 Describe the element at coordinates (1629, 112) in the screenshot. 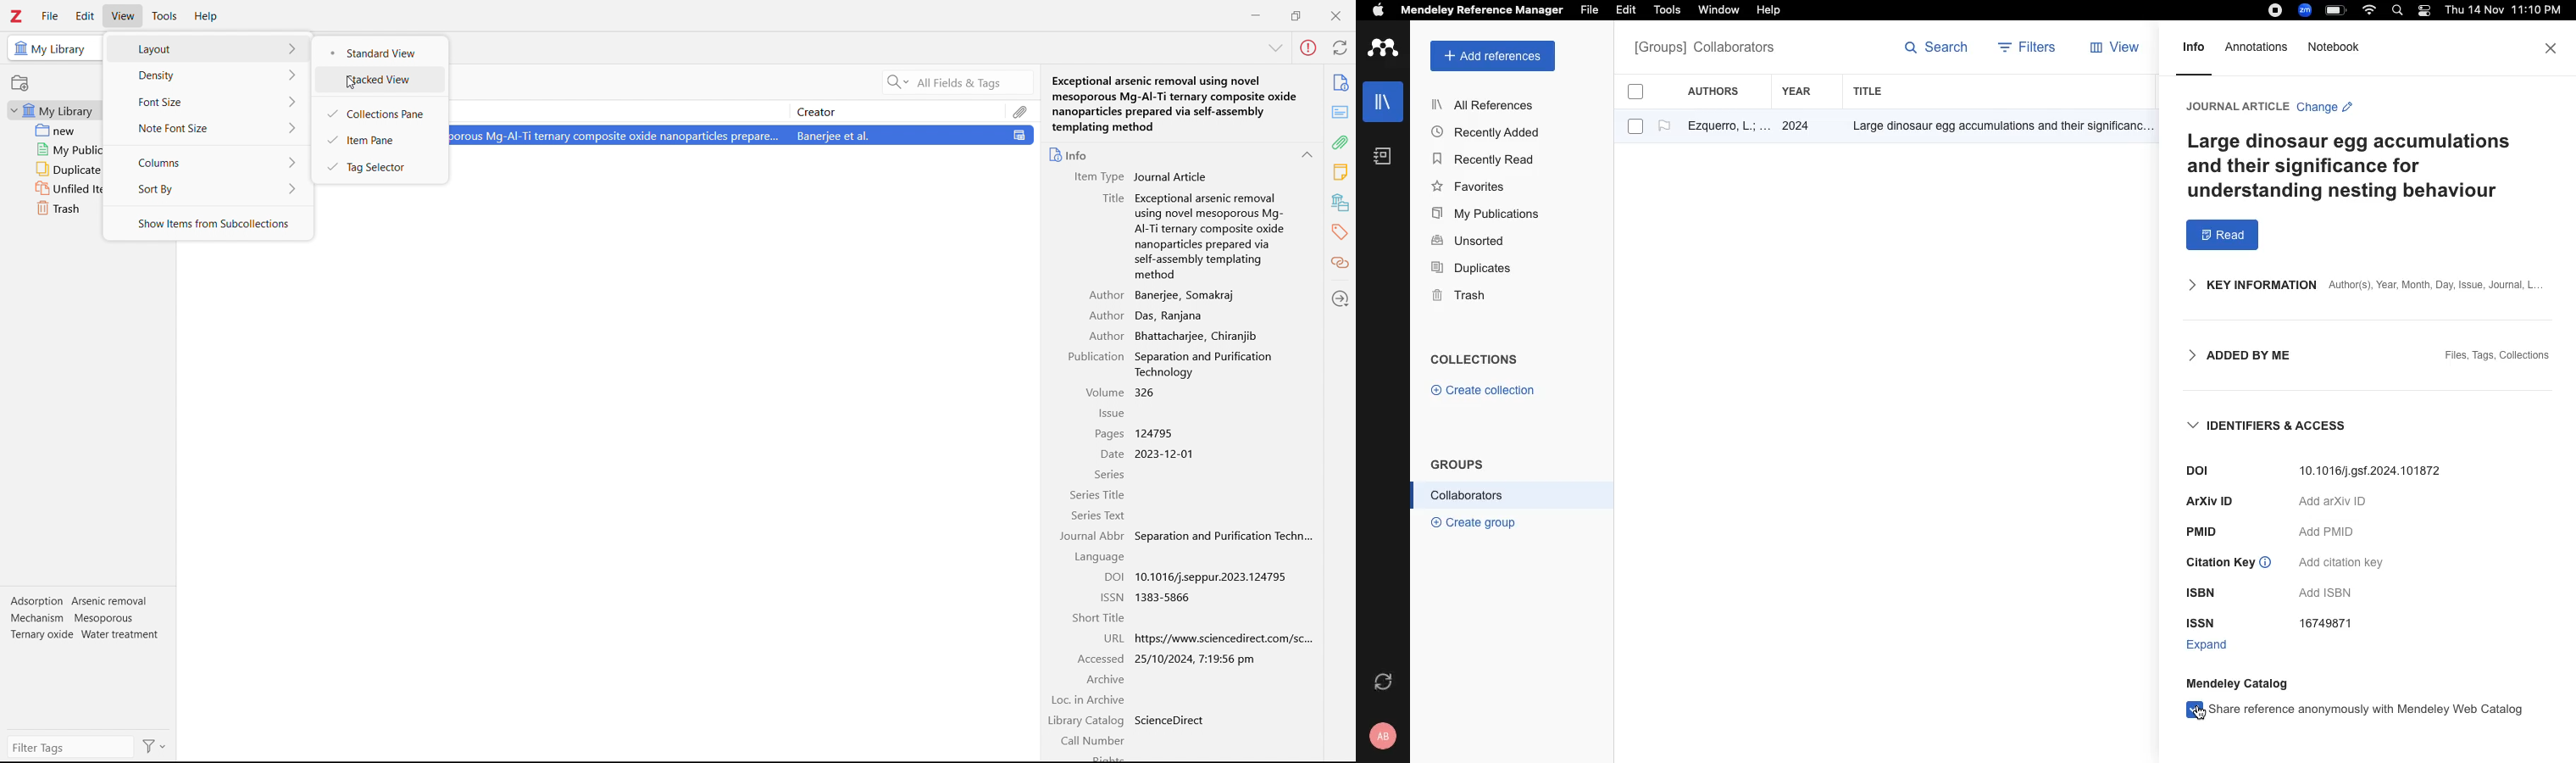

I see `checkboxes` at that location.